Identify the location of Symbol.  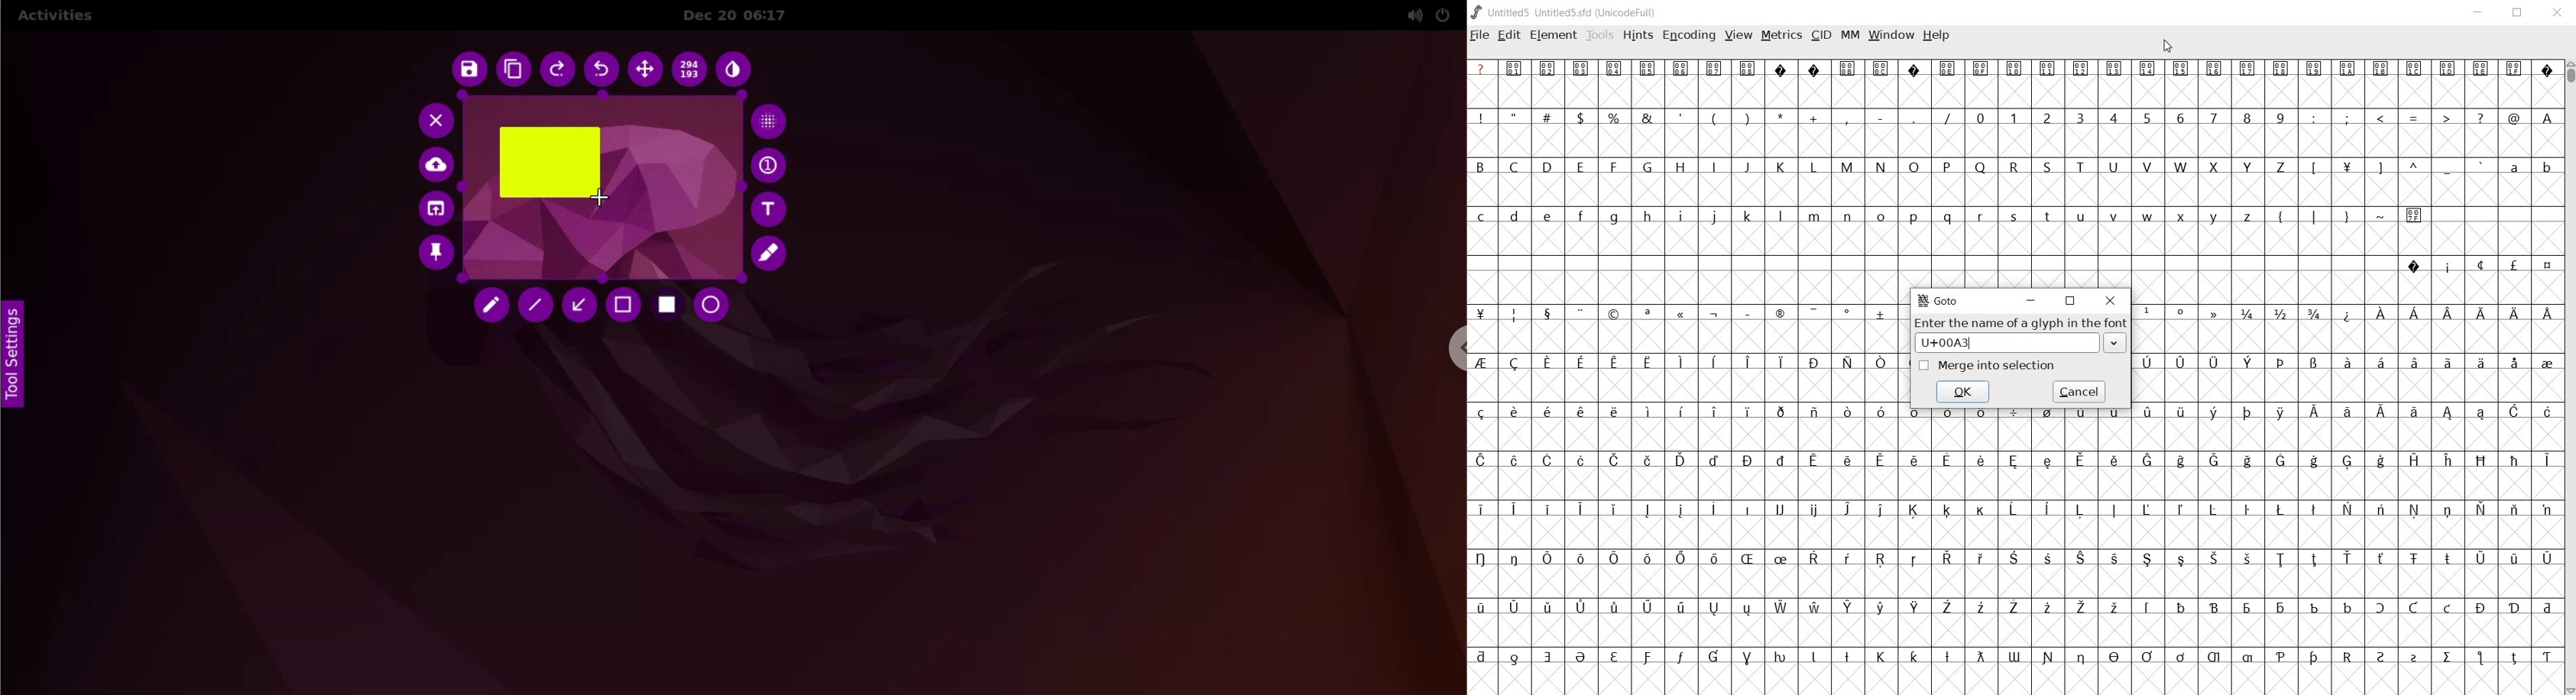
(2547, 558).